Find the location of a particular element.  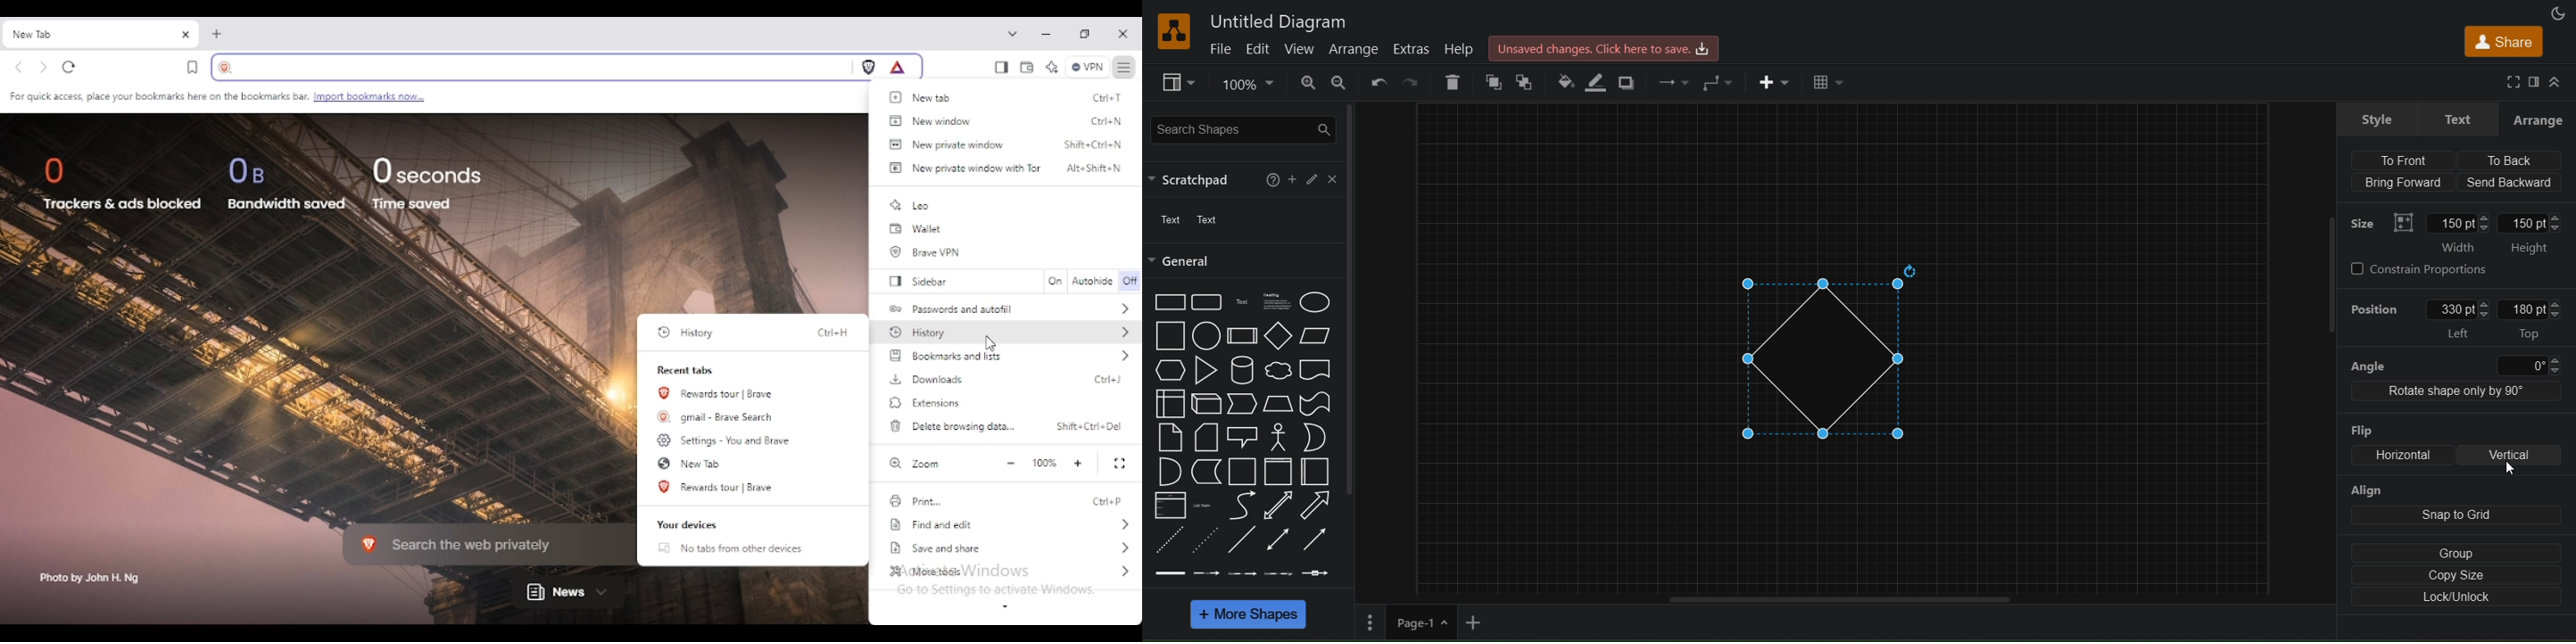

search is located at coordinates (529, 67).